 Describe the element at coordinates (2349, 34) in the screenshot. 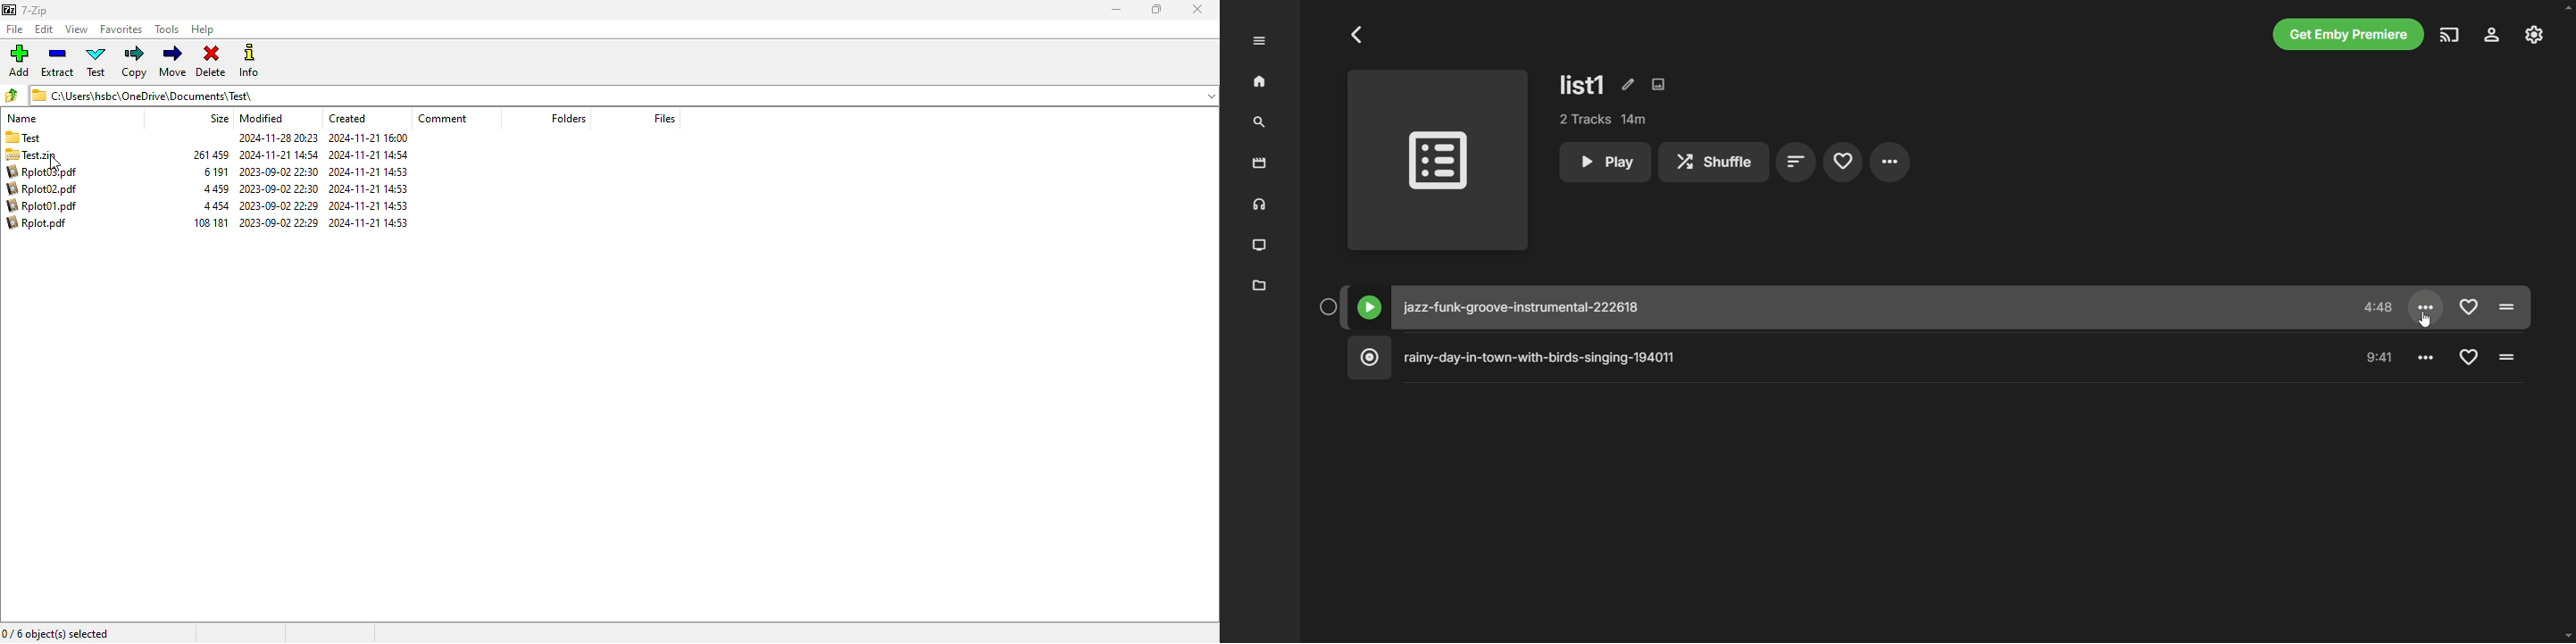

I see `get emby premiere` at that location.